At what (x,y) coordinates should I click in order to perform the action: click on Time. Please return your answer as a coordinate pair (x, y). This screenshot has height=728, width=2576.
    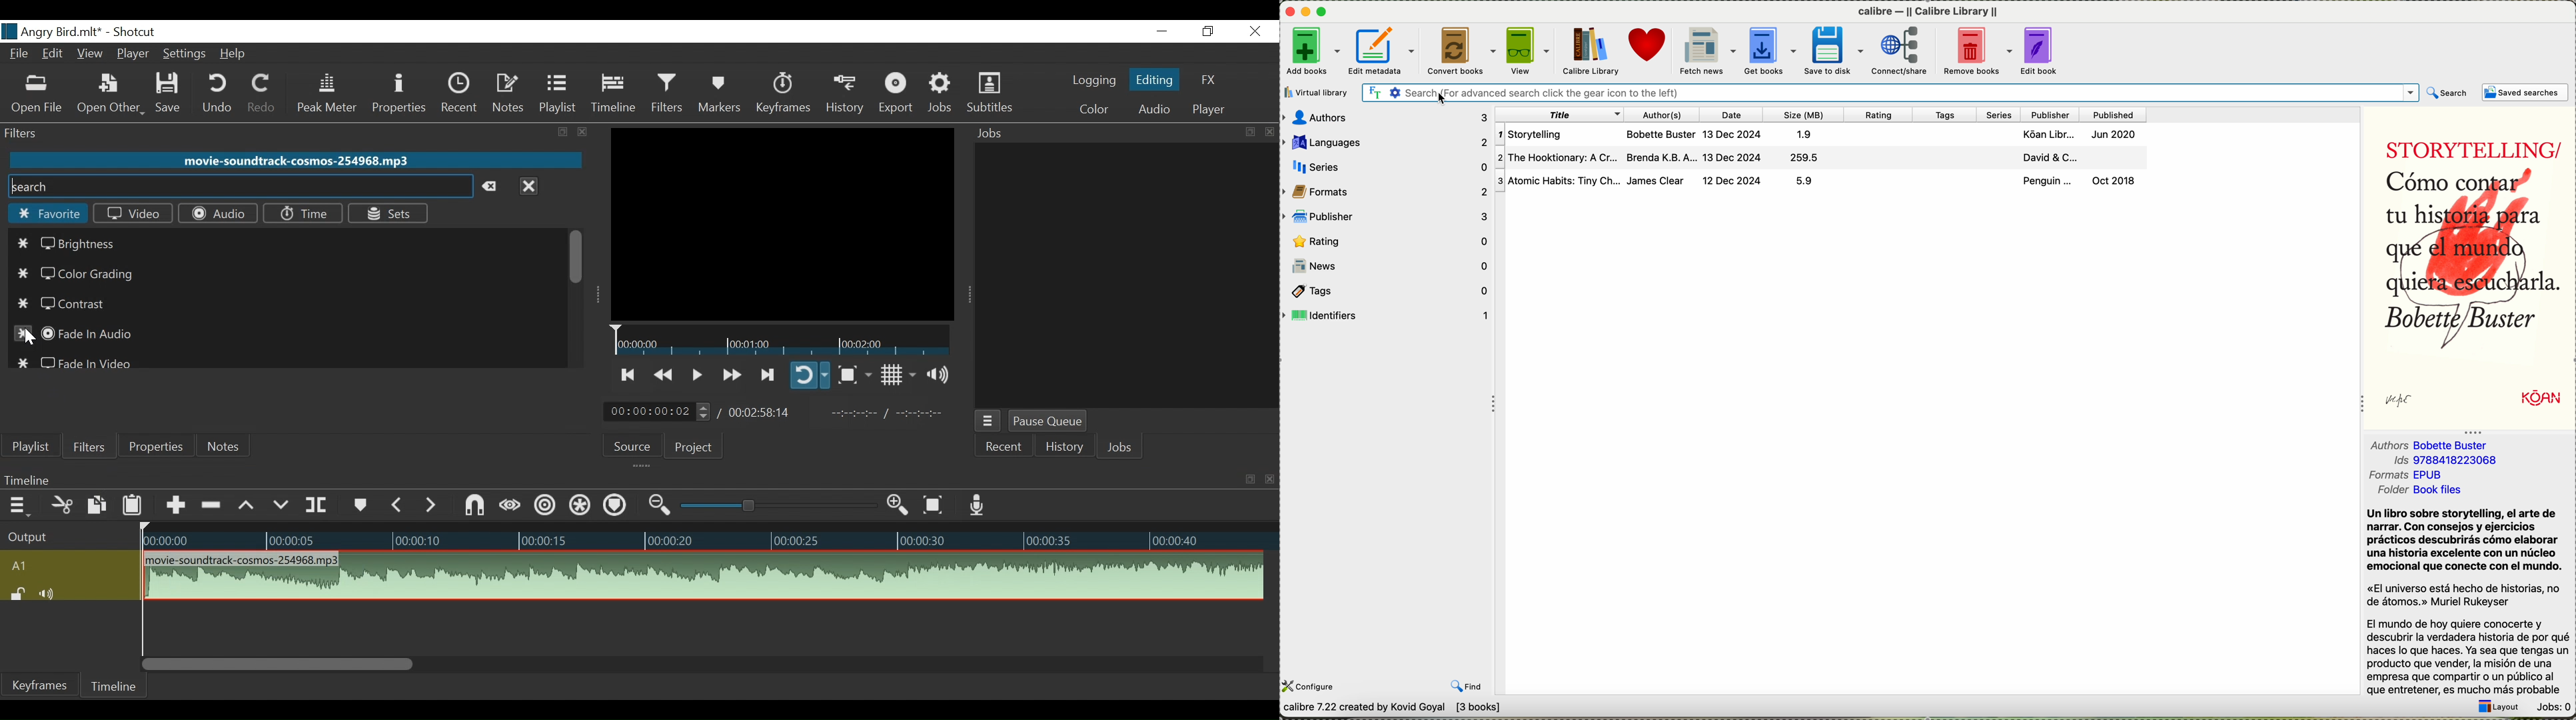
    Looking at the image, I should click on (305, 213).